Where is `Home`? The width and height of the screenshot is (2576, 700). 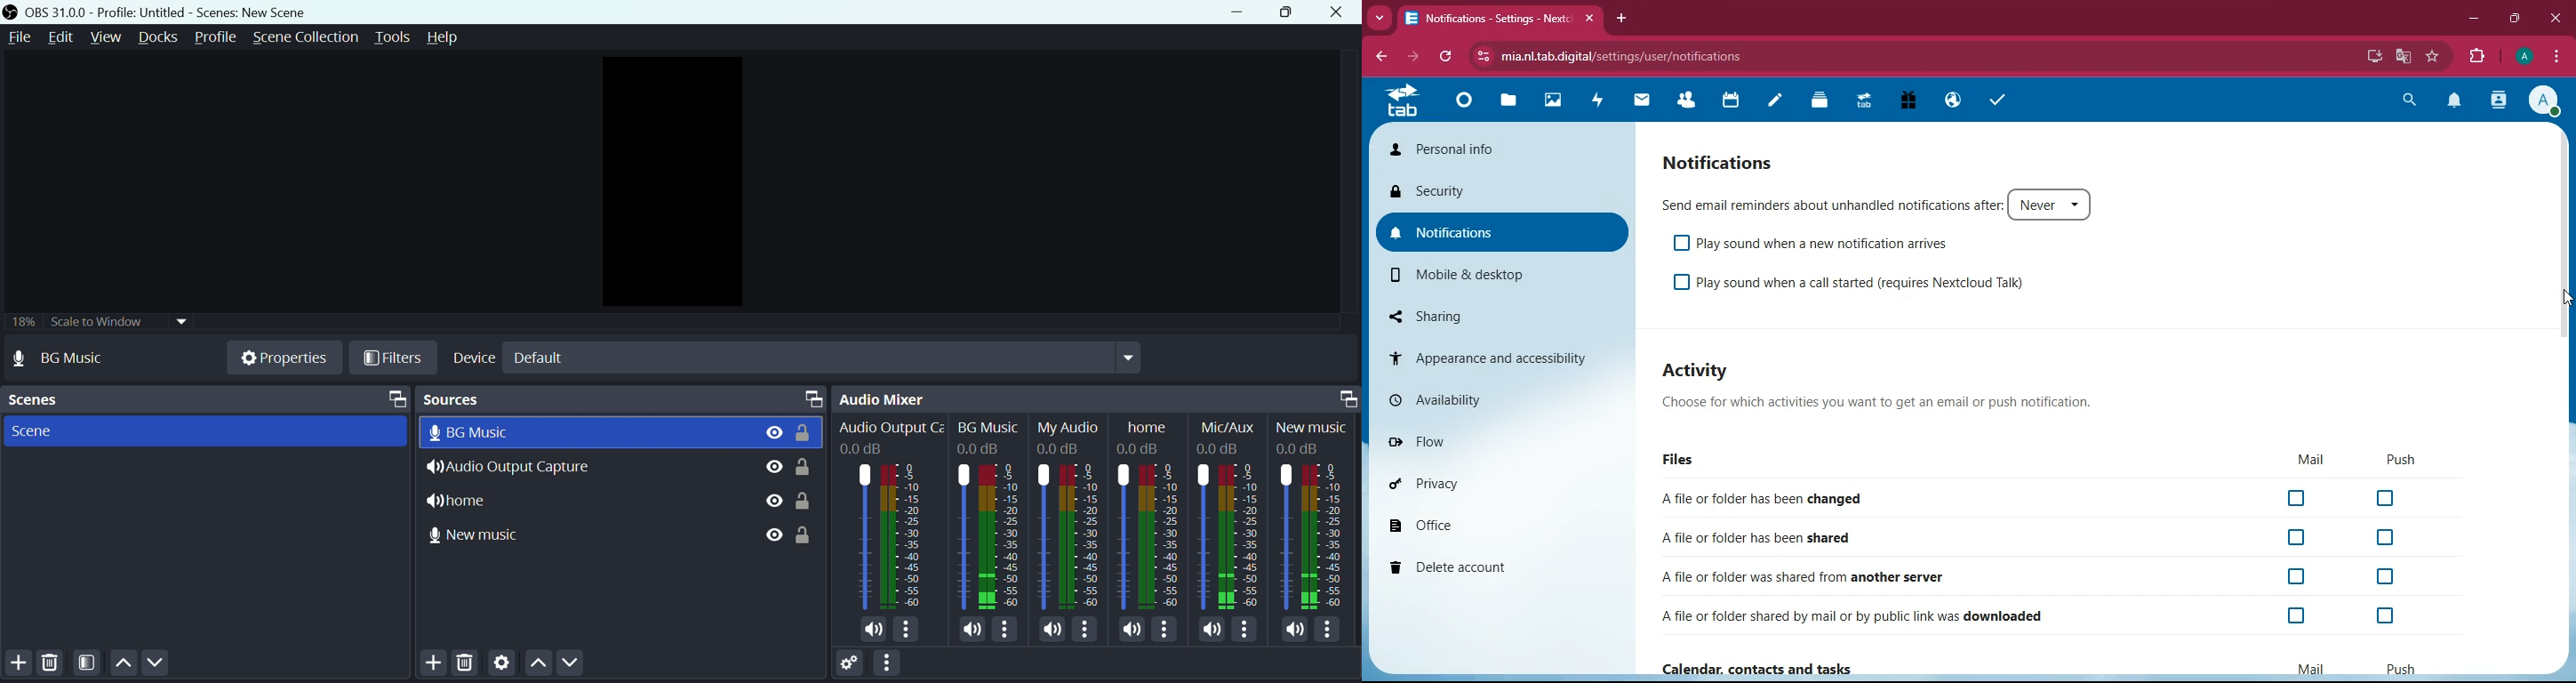
Home is located at coordinates (488, 498).